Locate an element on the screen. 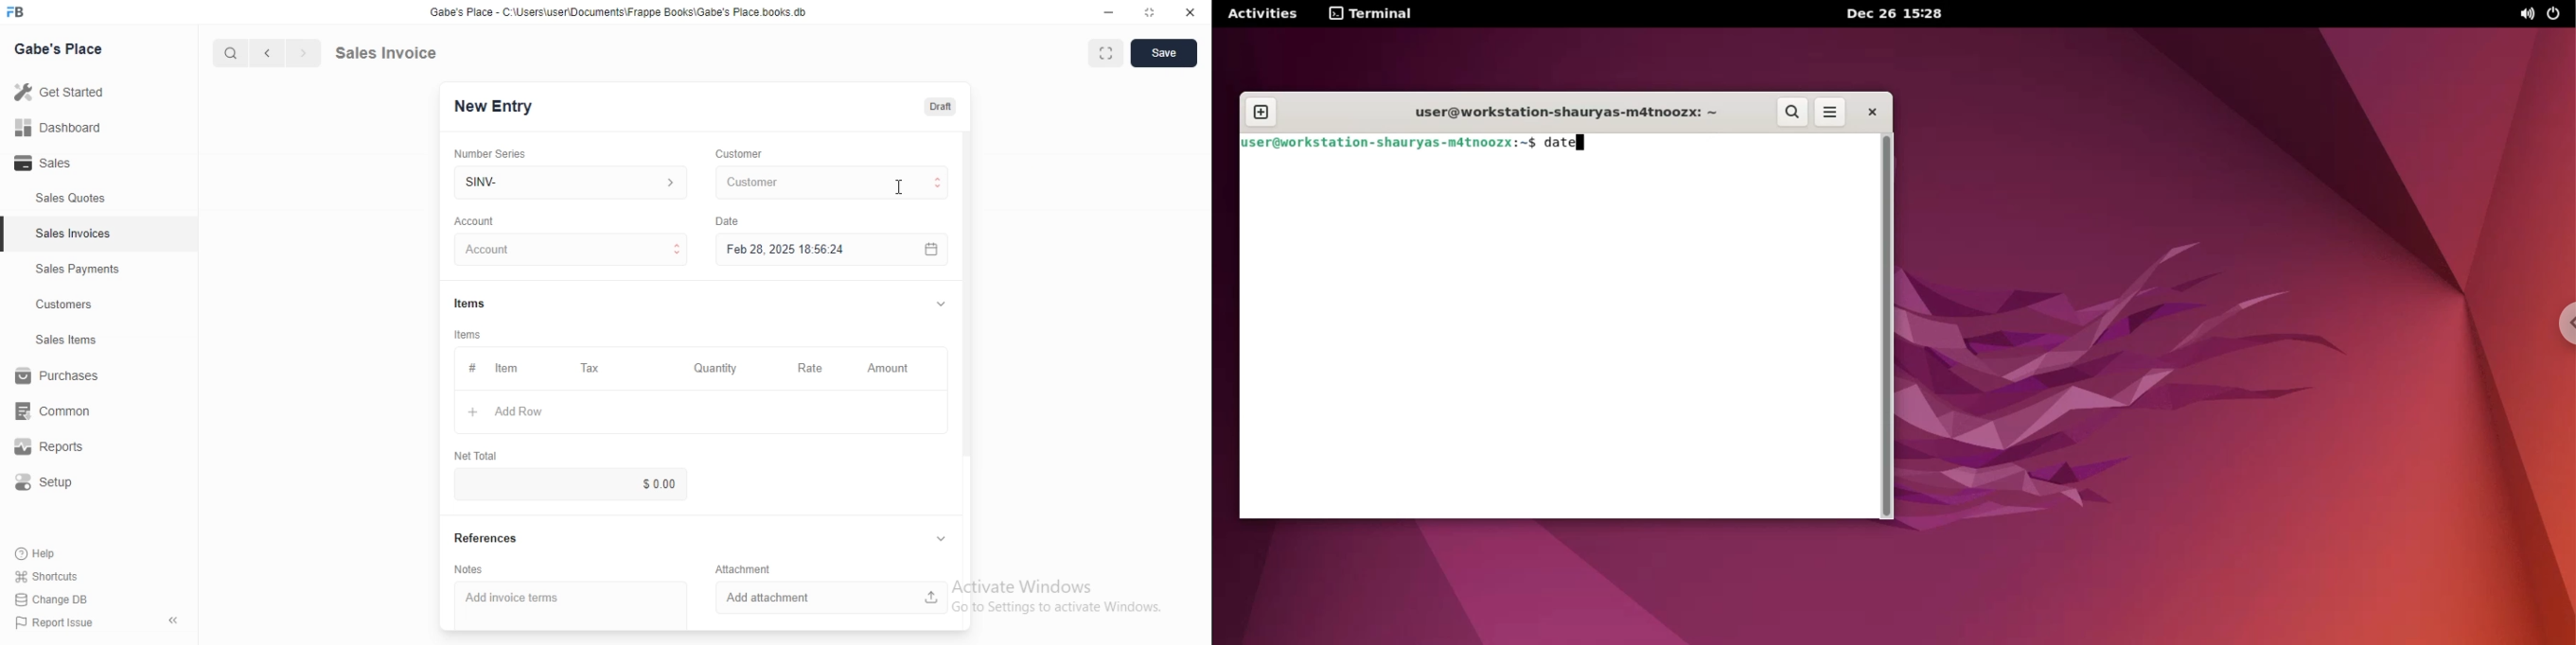 This screenshot has height=672, width=2576. Reports is located at coordinates (62, 449).